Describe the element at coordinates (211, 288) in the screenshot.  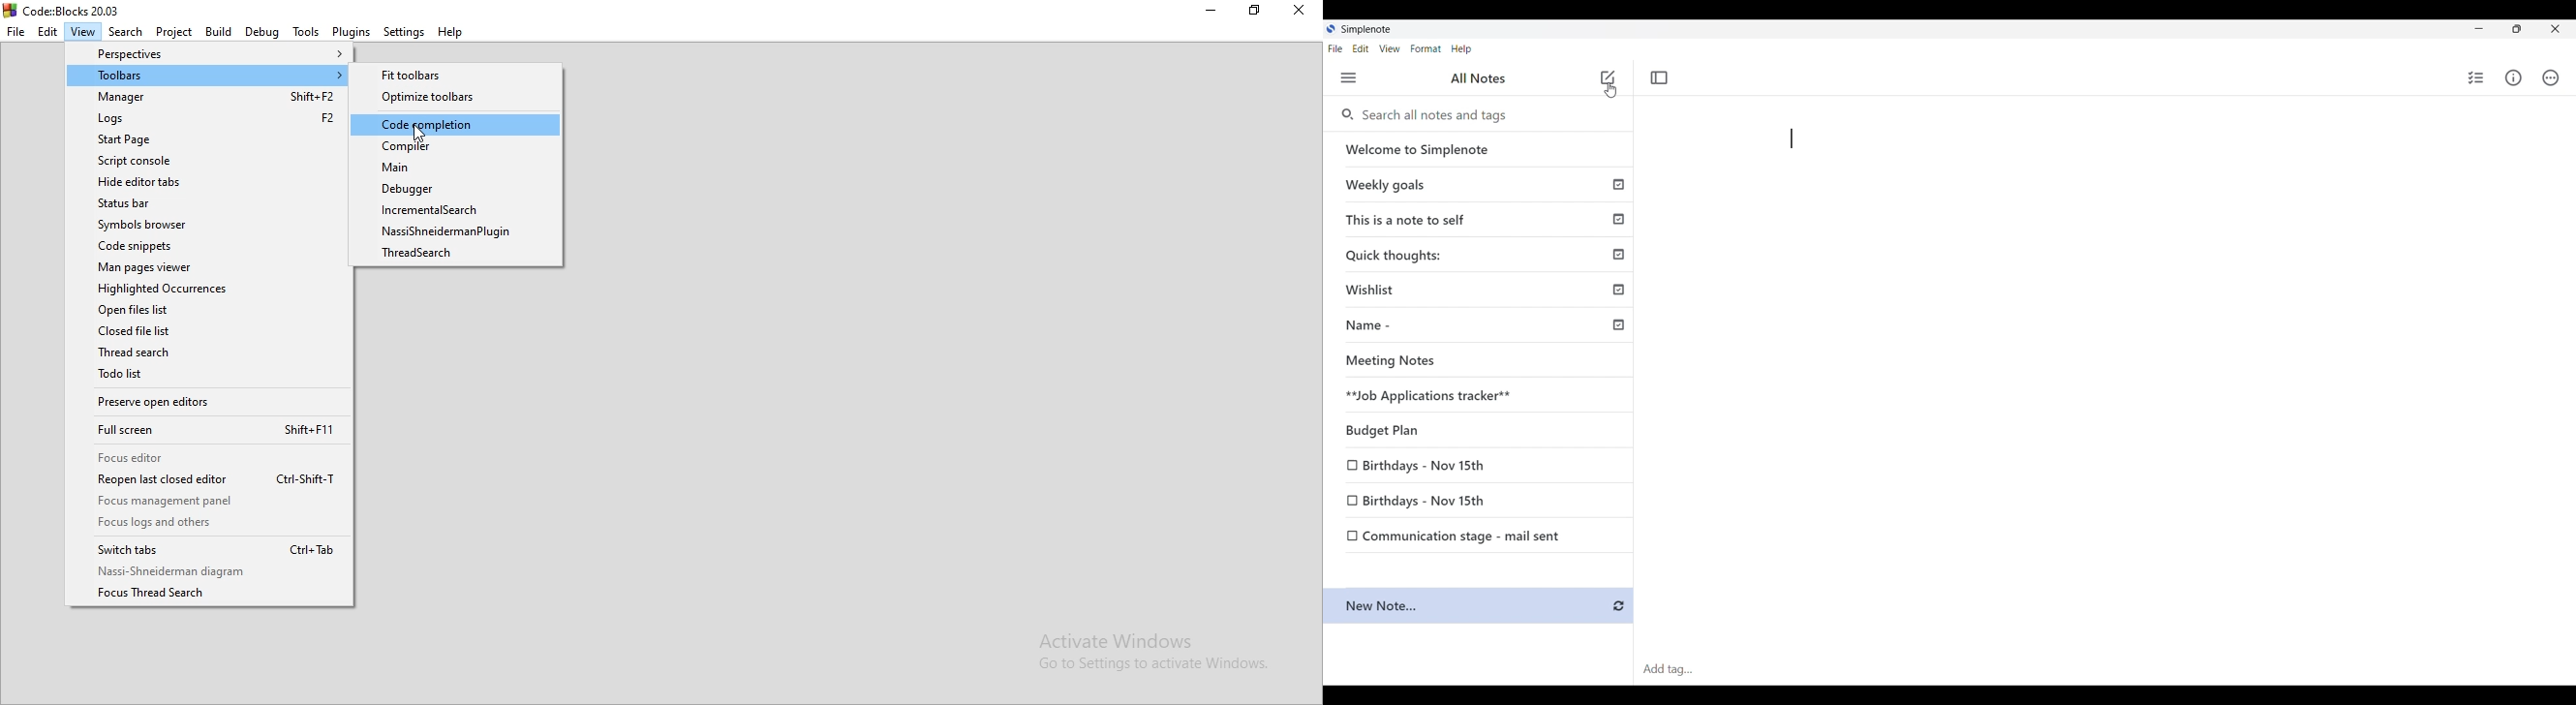
I see `Highlighted Occurences` at that location.